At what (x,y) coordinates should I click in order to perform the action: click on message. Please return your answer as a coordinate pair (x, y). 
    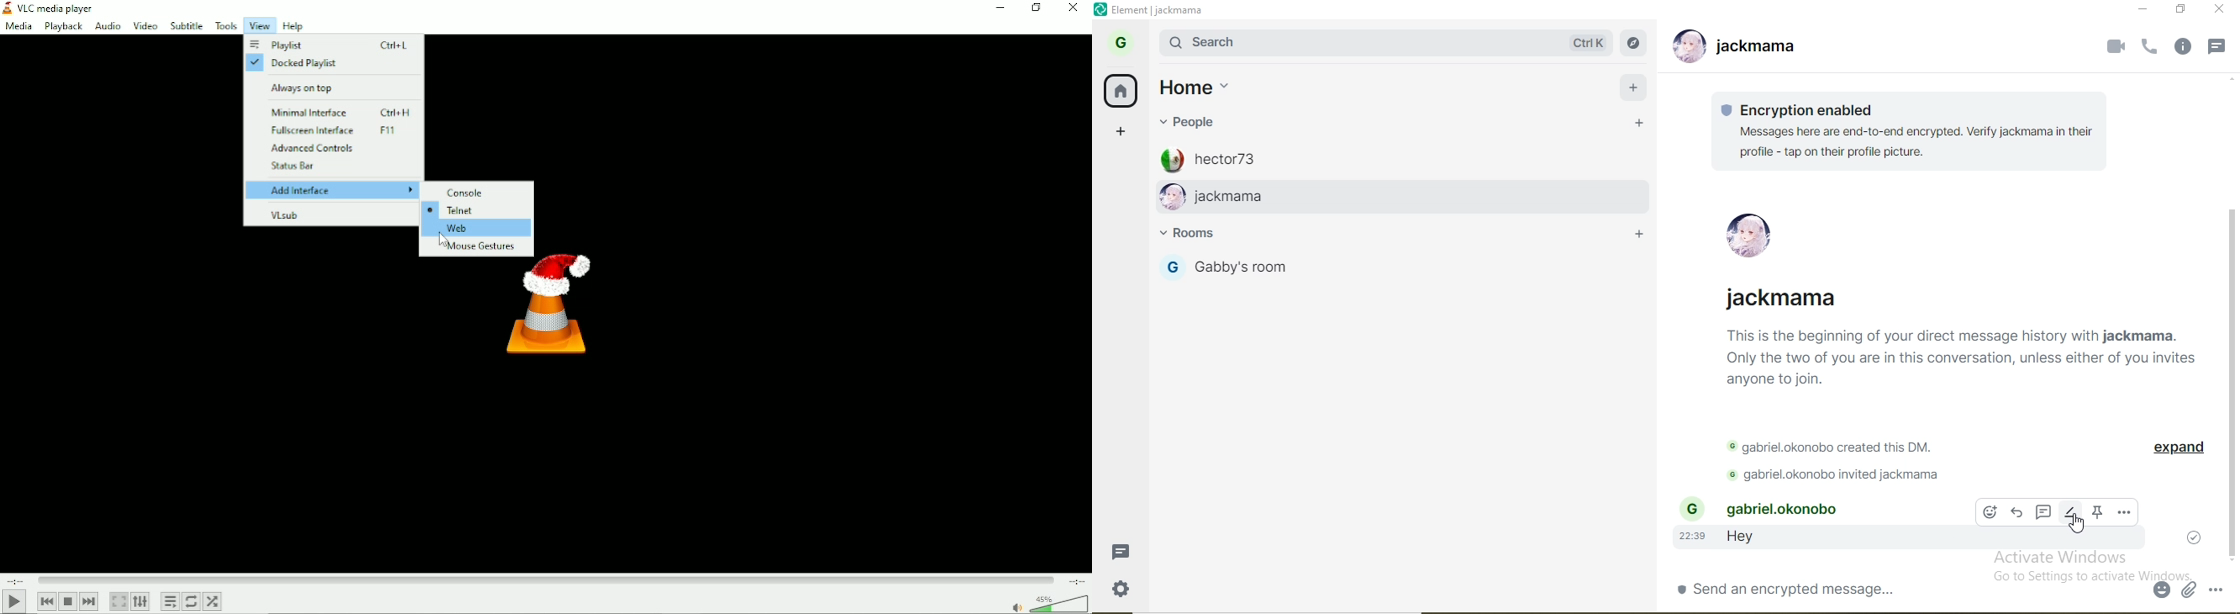
    Looking at the image, I should click on (1120, 553).